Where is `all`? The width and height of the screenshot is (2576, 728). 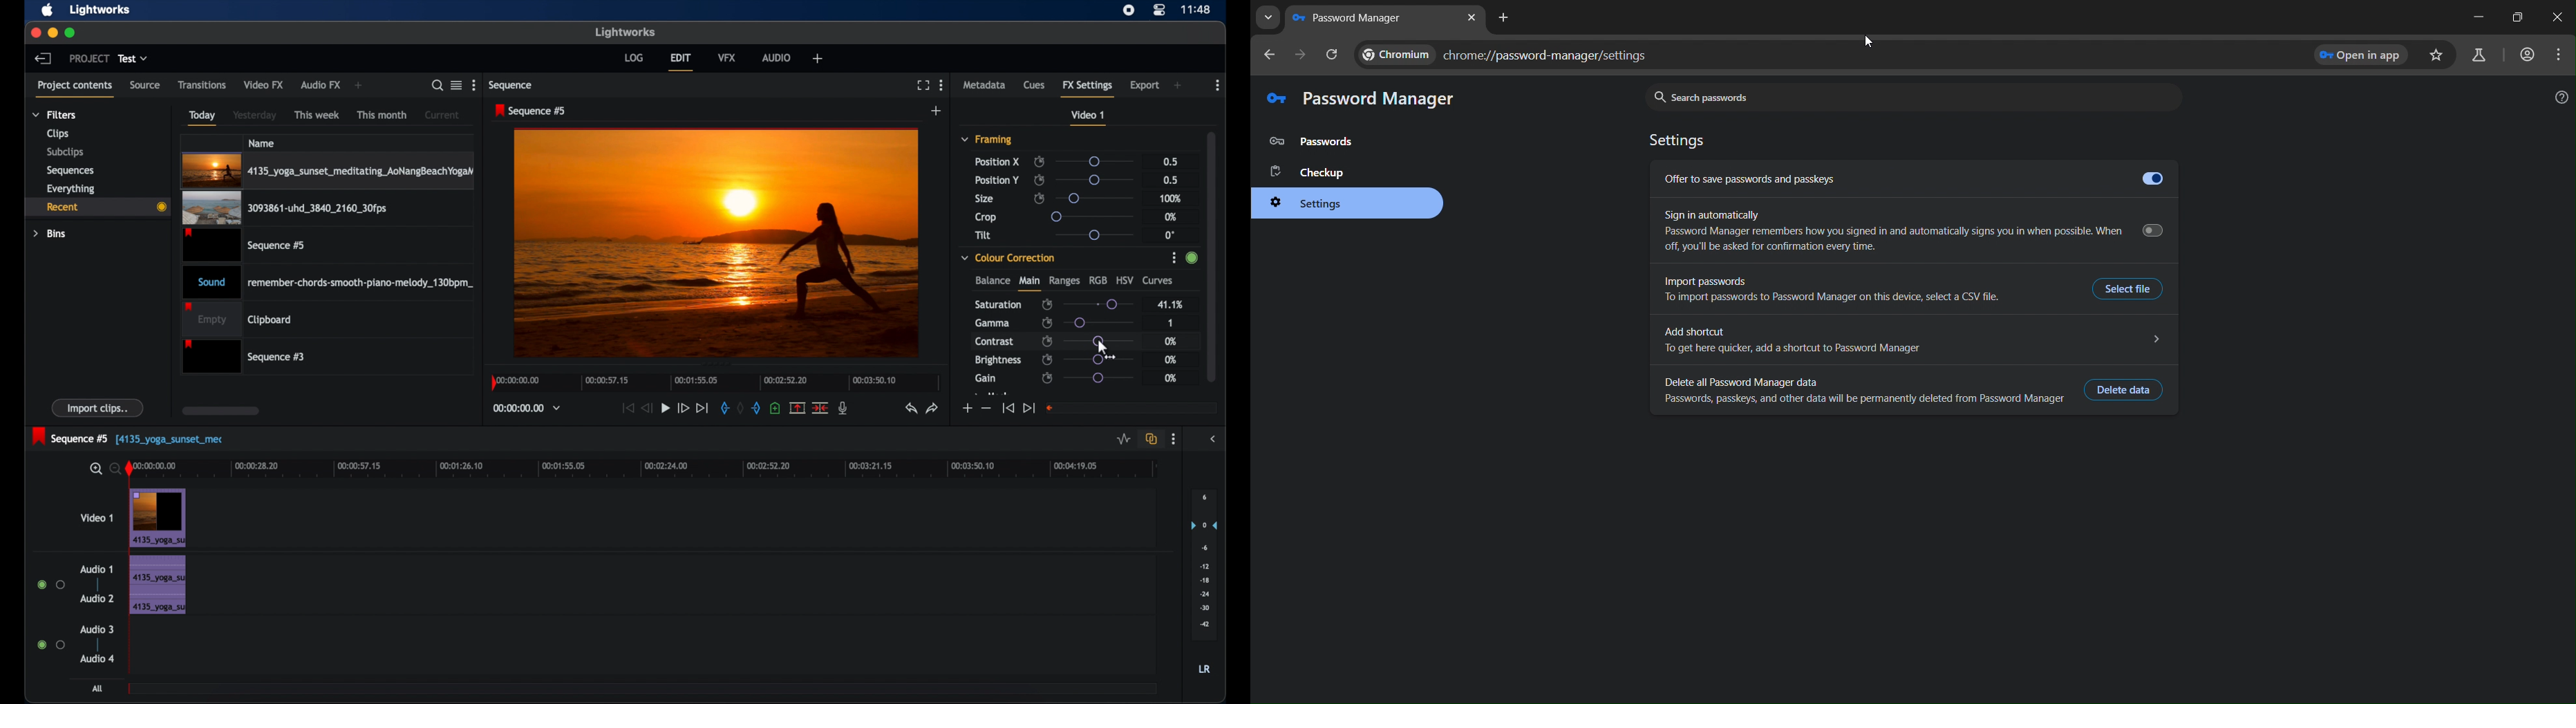 all is located at coordinates (98, 688).